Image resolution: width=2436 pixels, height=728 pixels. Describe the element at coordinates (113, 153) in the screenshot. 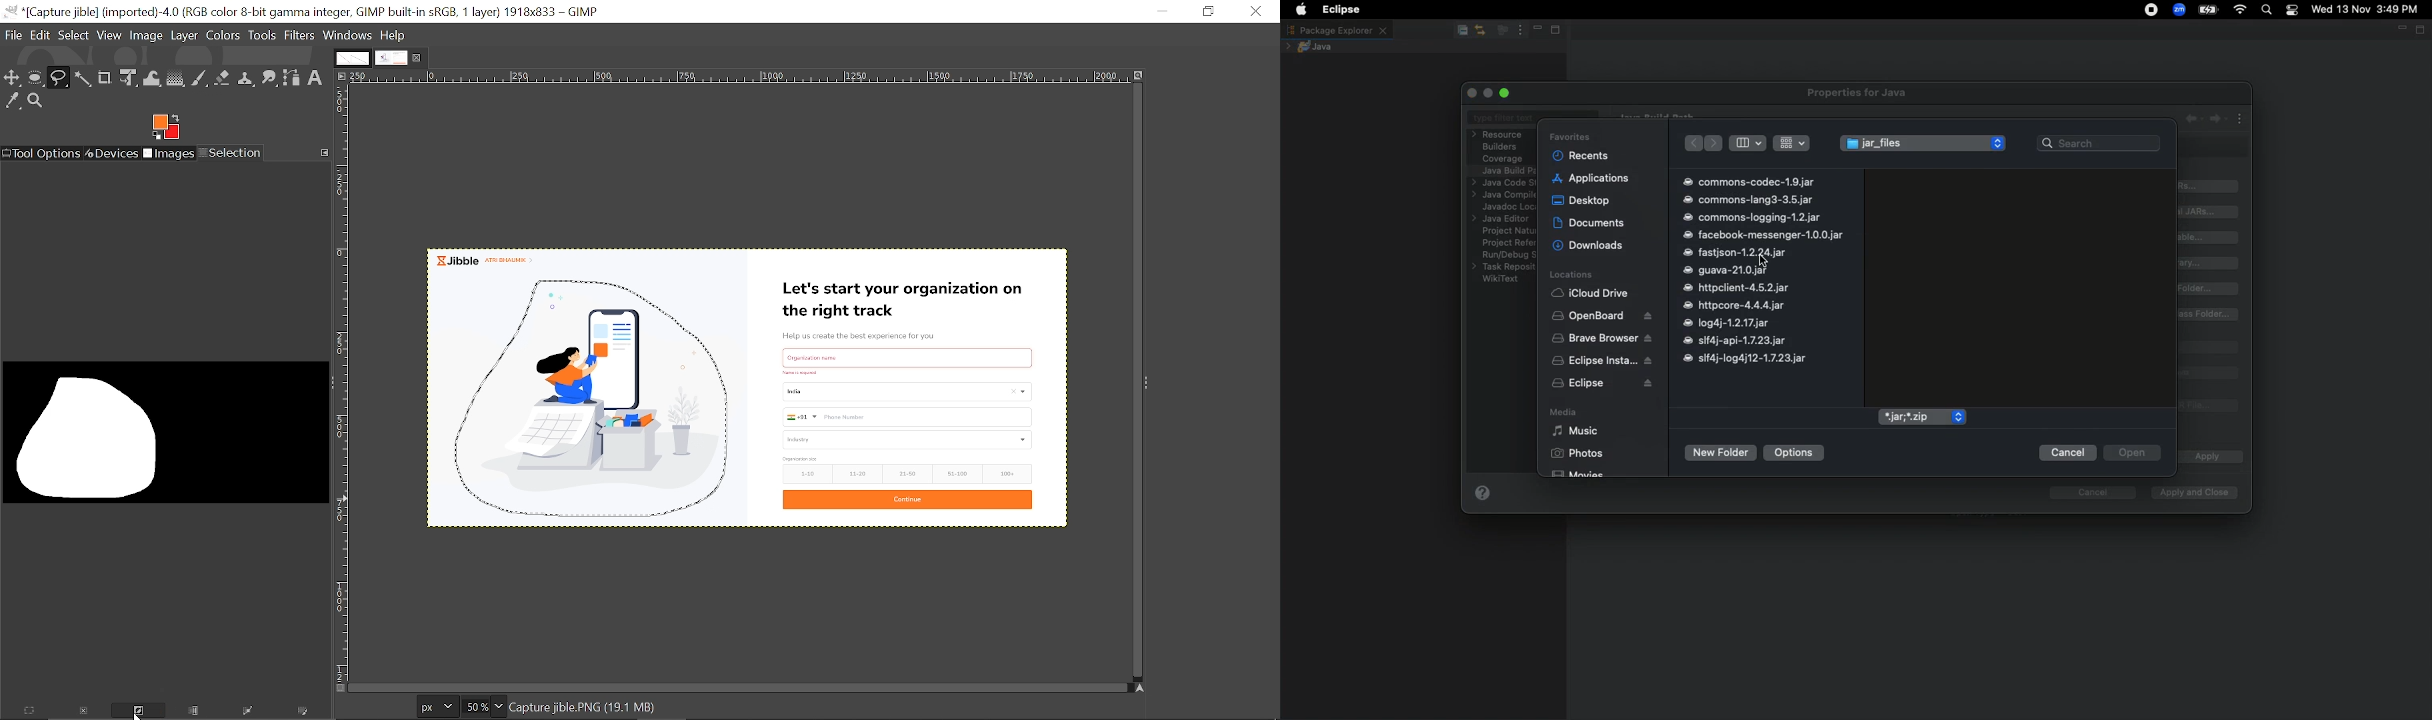

I see `Devices` at that location.